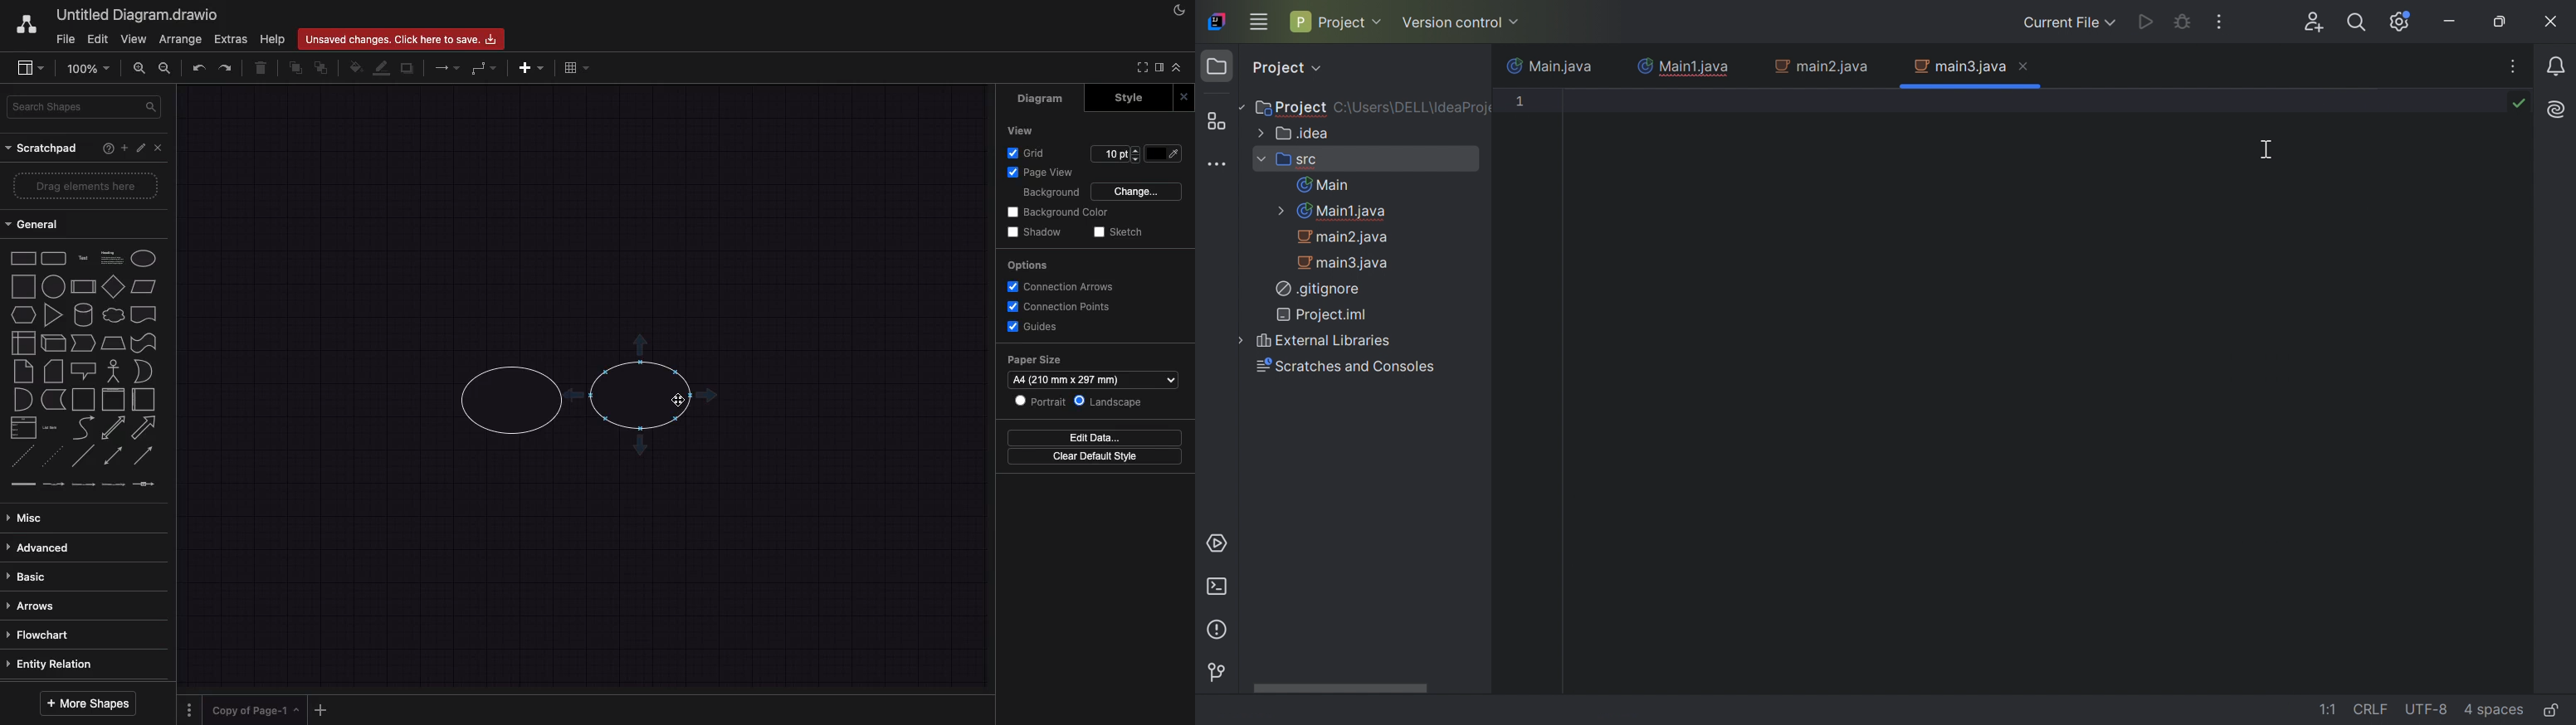 This screenshot has width=2576, height=728. What do you see at coordinates (1289, 108) in the screenshot?
I see `Project` at bounding box center [1289, 108].